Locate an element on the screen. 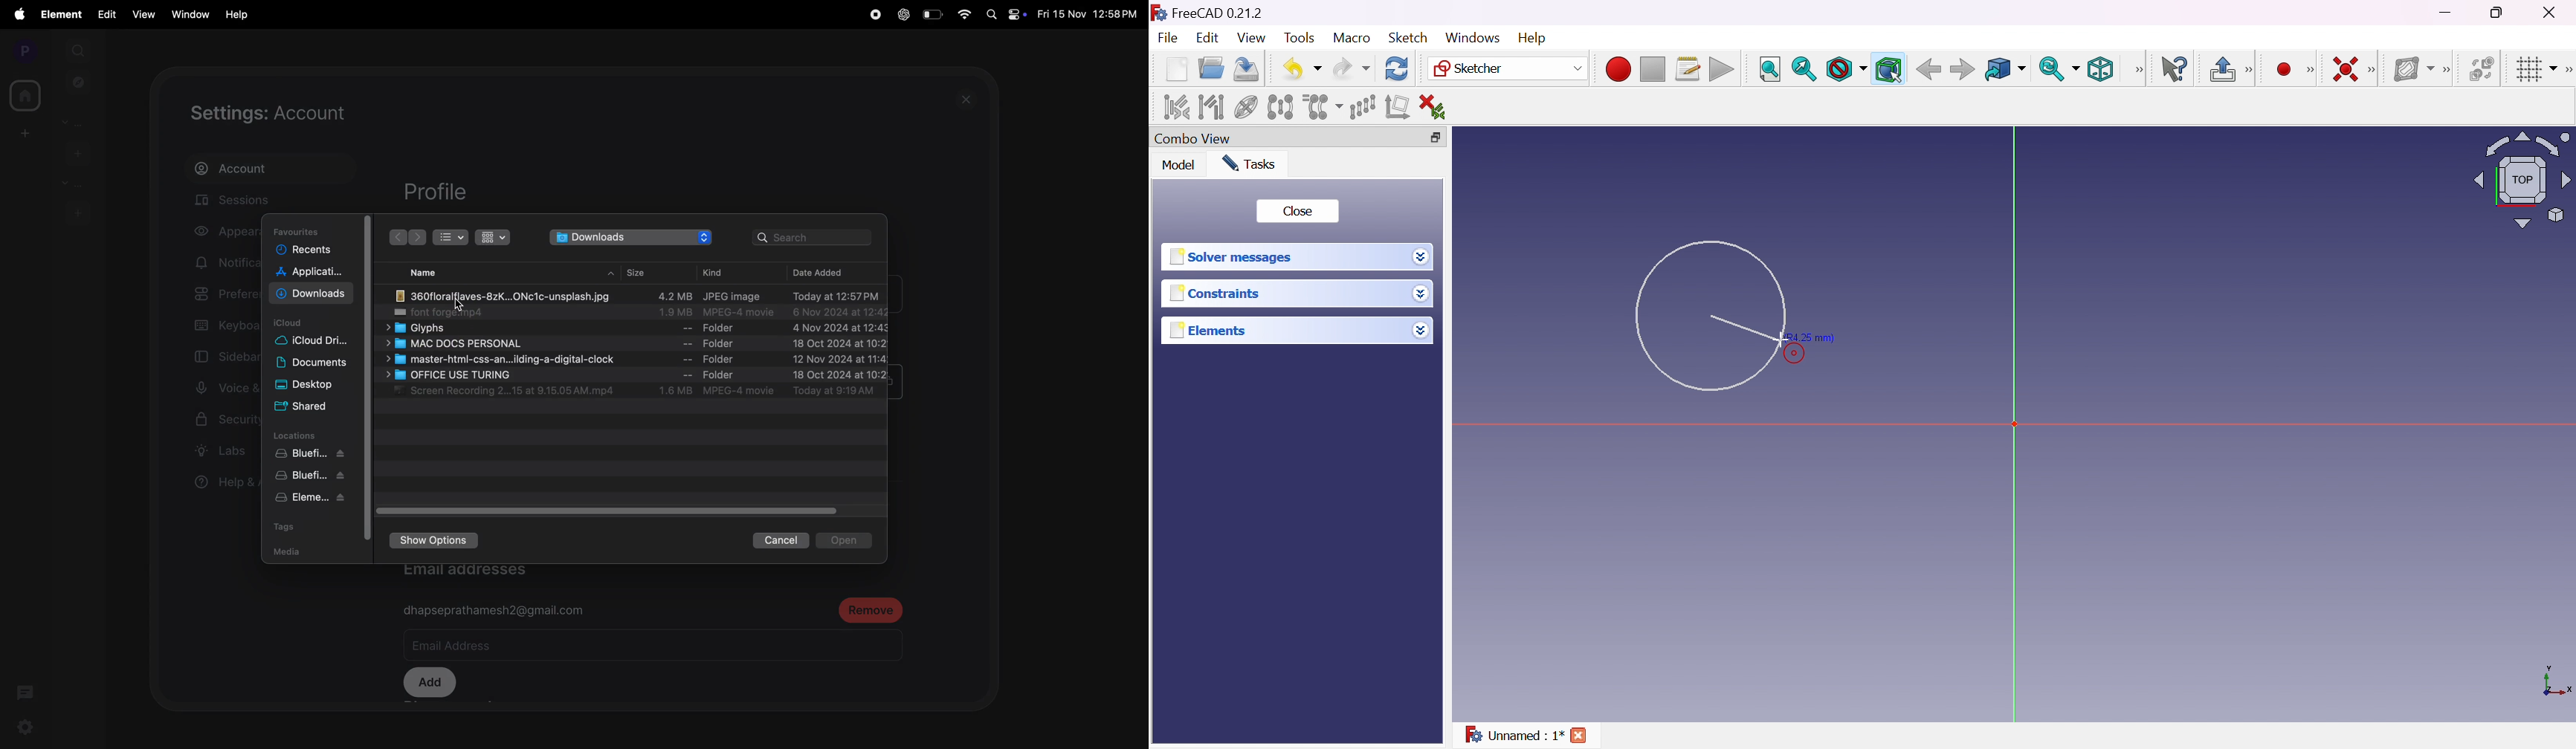 This screenshot has height=756, width=2576. show options is located at coordinates (442, 540).